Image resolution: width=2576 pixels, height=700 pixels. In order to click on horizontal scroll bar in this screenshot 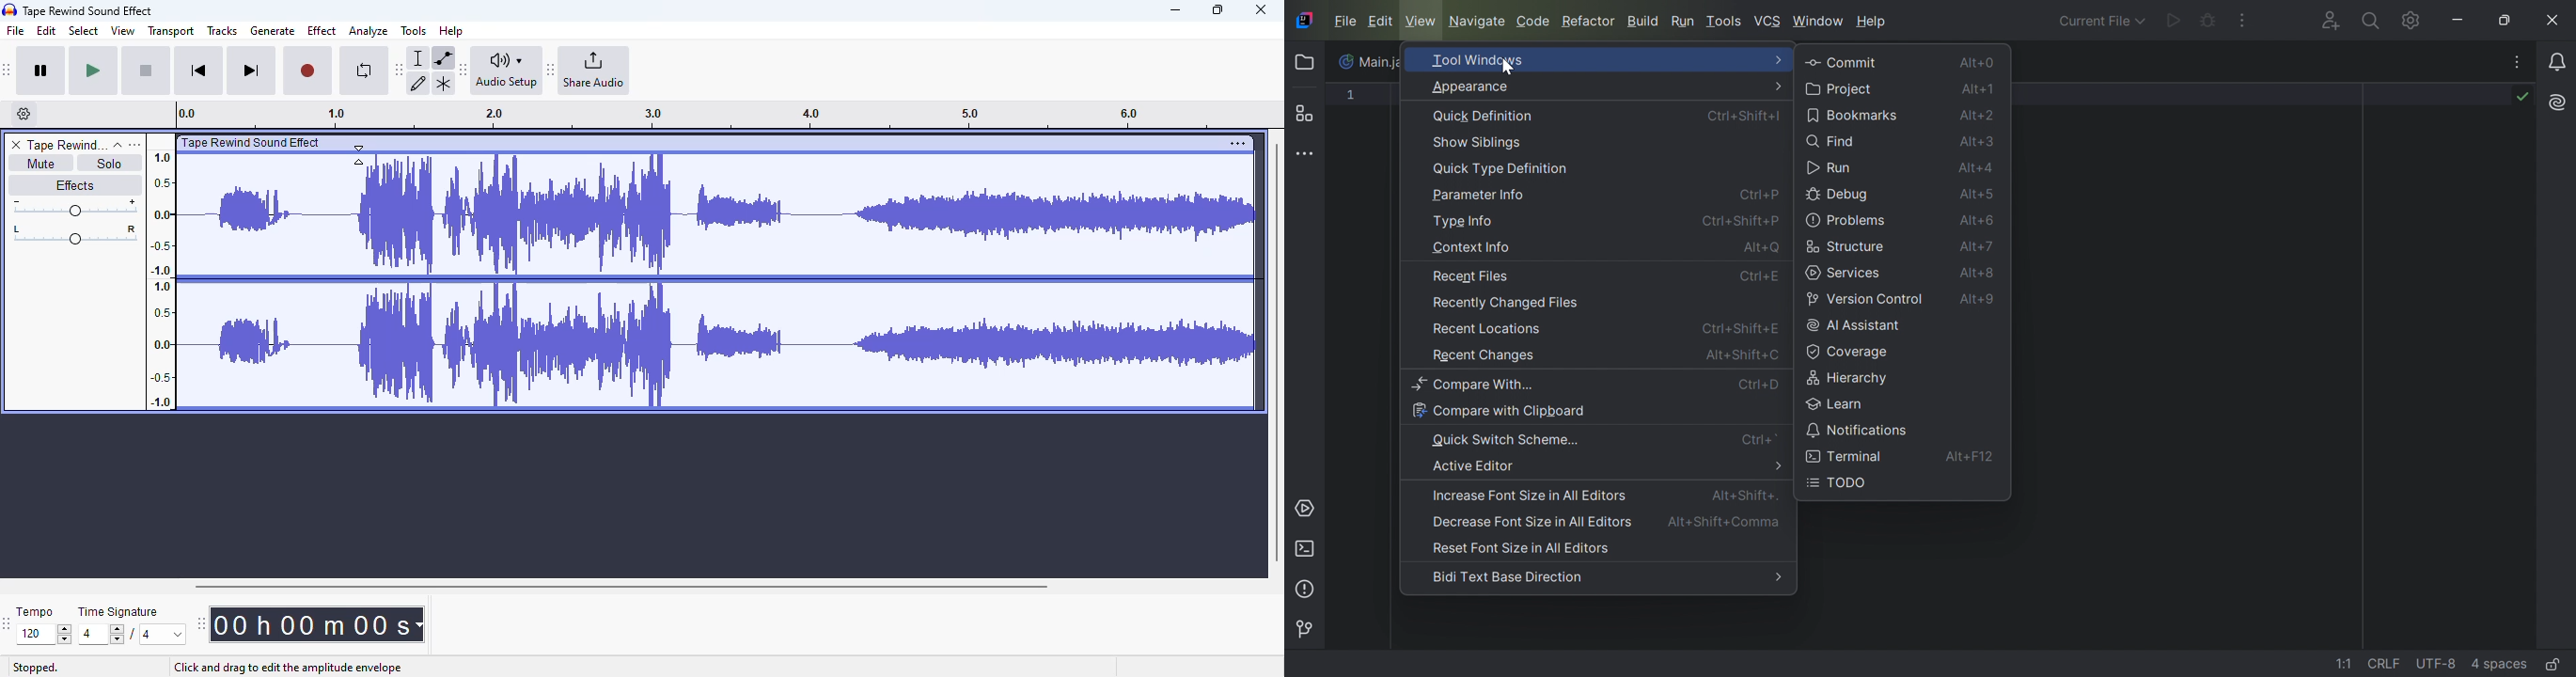, I will do `click(620, 586)`.